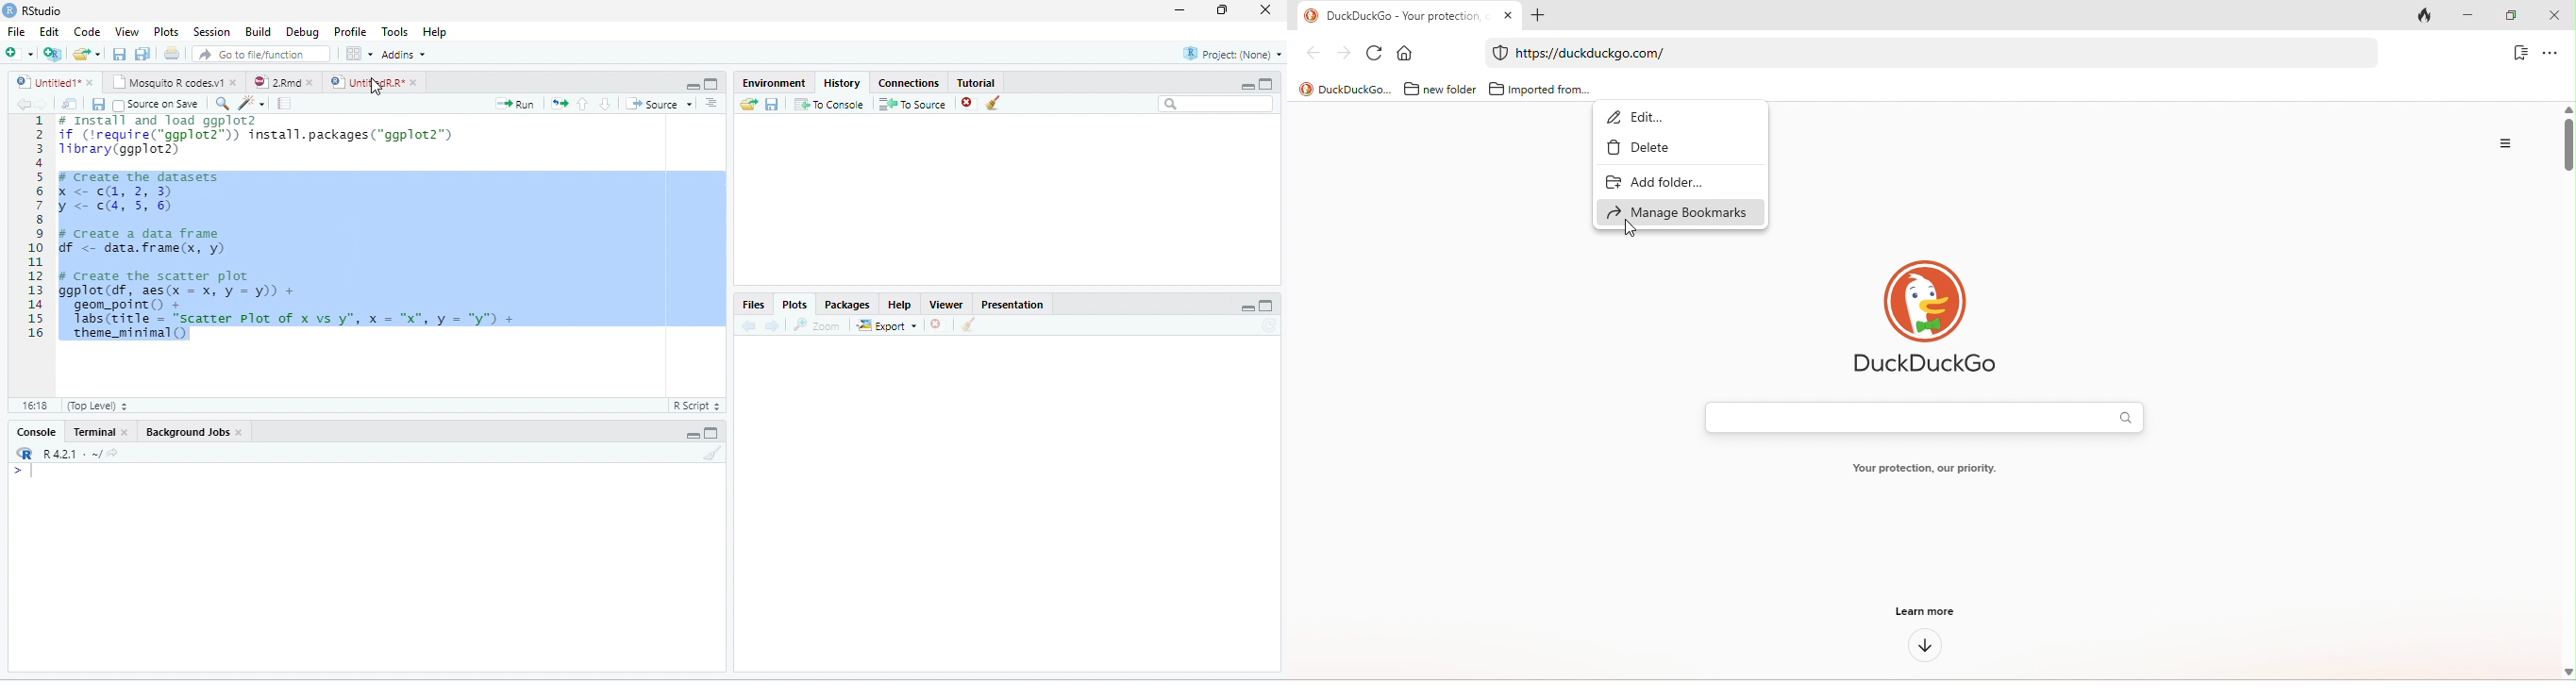  I want to click on search bar, so click(1919, 417).